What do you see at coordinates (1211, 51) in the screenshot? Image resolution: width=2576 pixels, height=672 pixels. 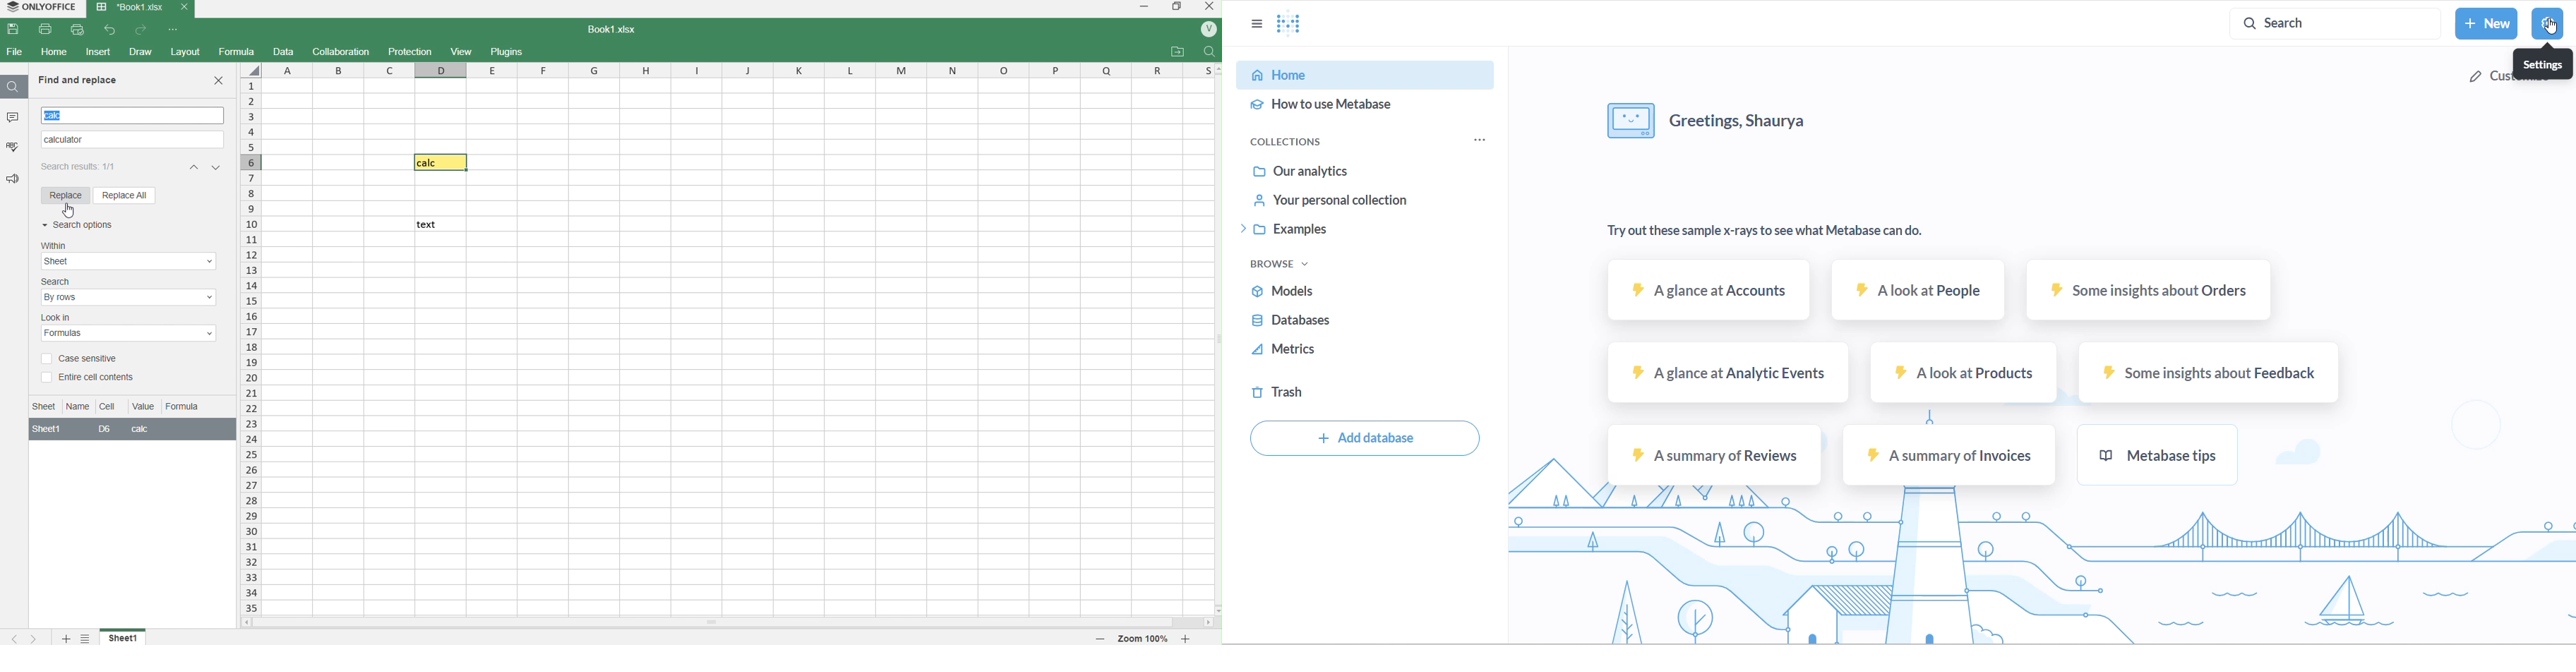 I see `search` at bounding box center [1211, 51].